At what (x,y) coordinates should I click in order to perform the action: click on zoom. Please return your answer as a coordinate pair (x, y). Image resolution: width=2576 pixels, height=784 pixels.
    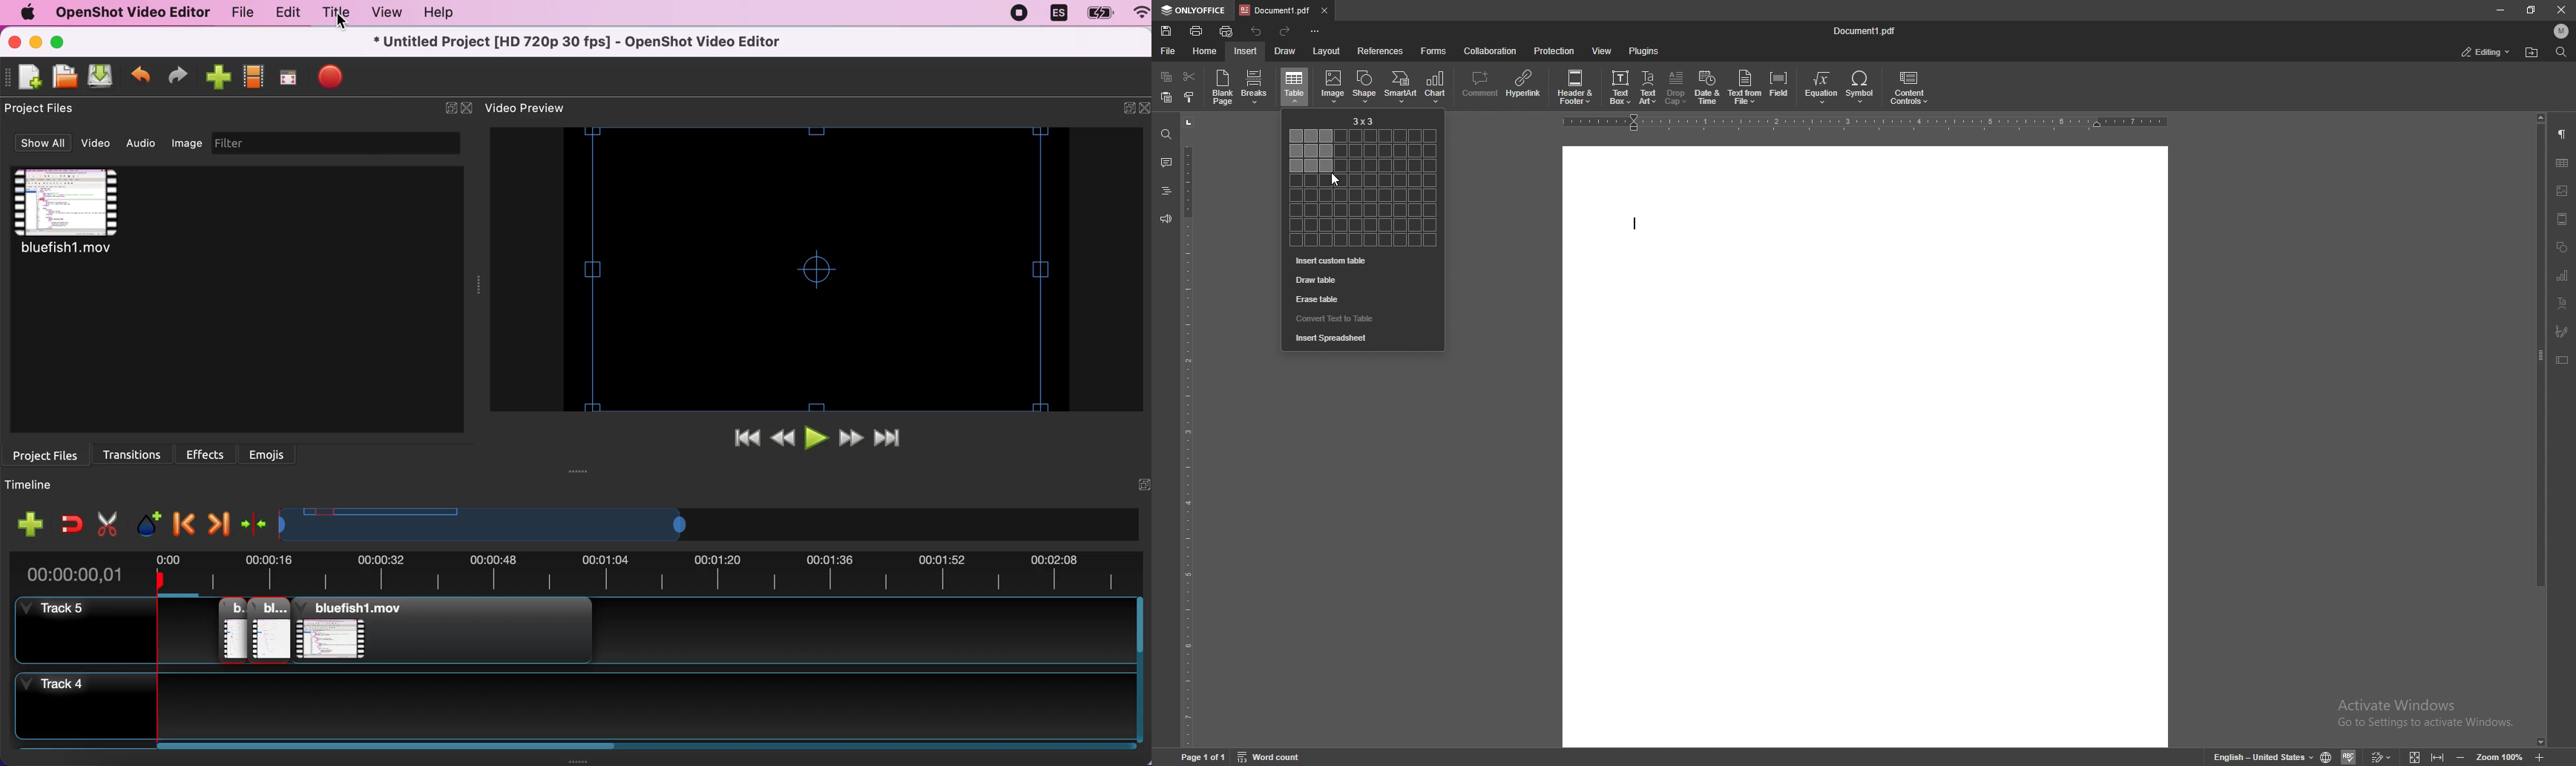
    Looking at the image, I should click on (2499, 756).